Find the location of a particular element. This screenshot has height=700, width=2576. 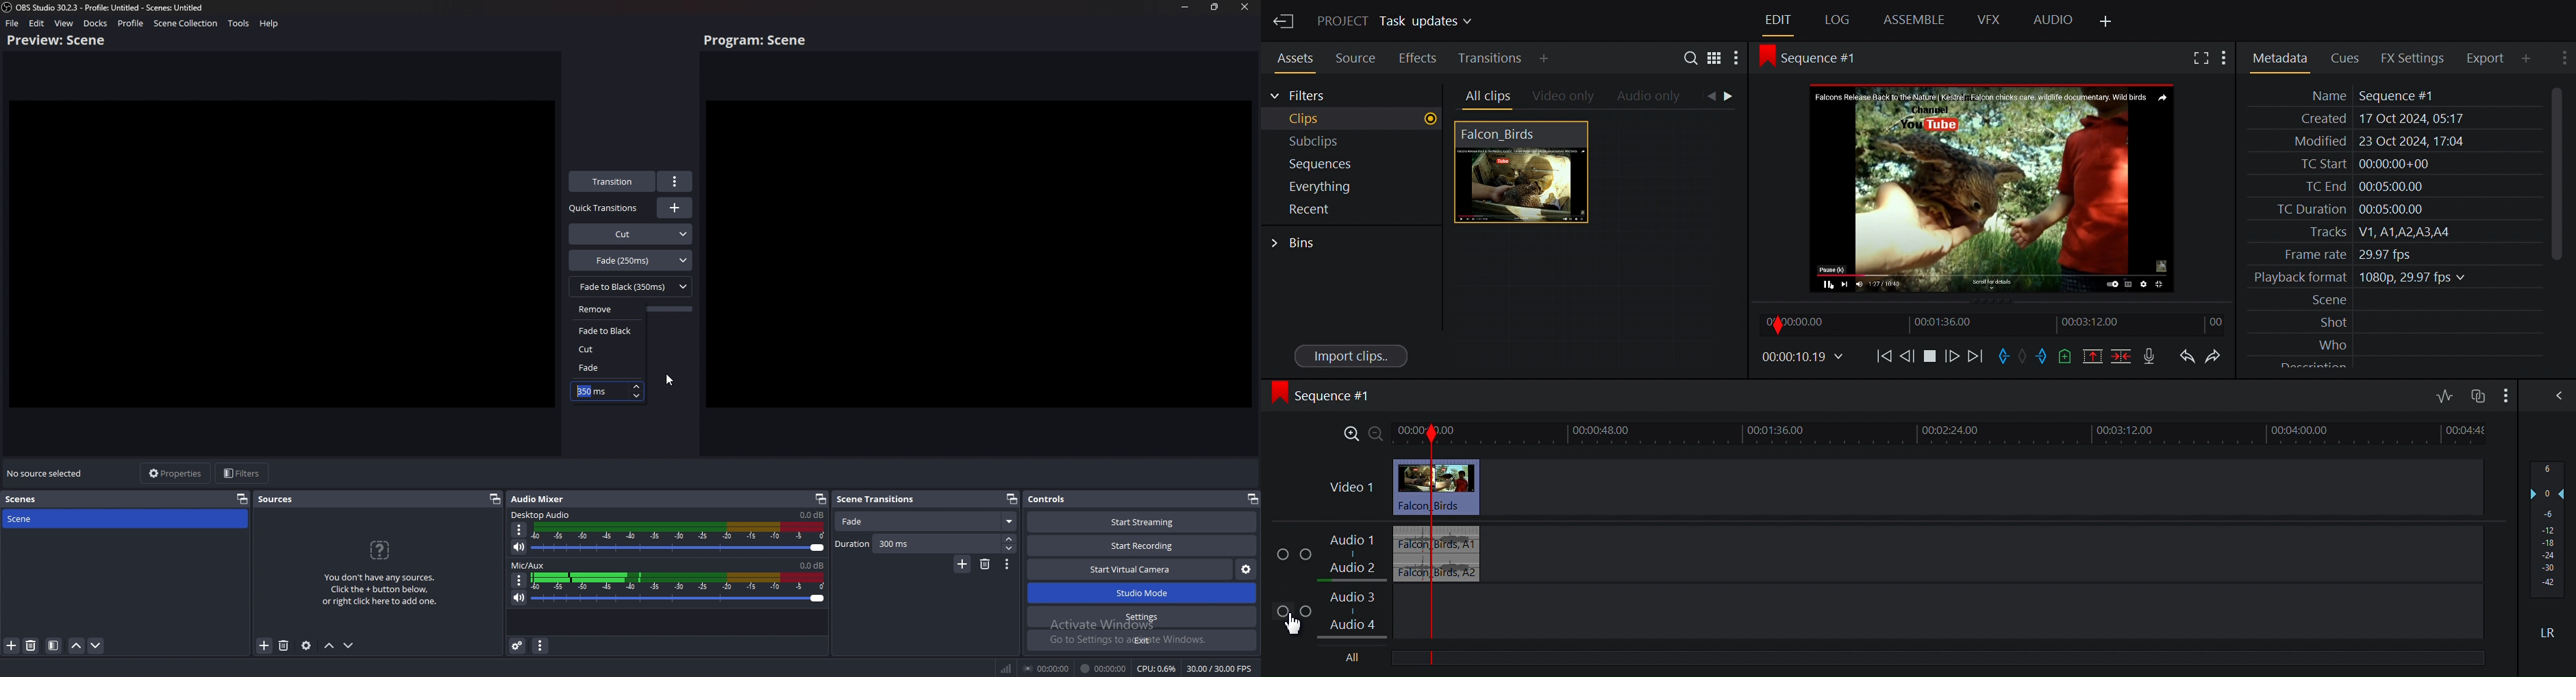

filters is located at coordinates (244, 474).